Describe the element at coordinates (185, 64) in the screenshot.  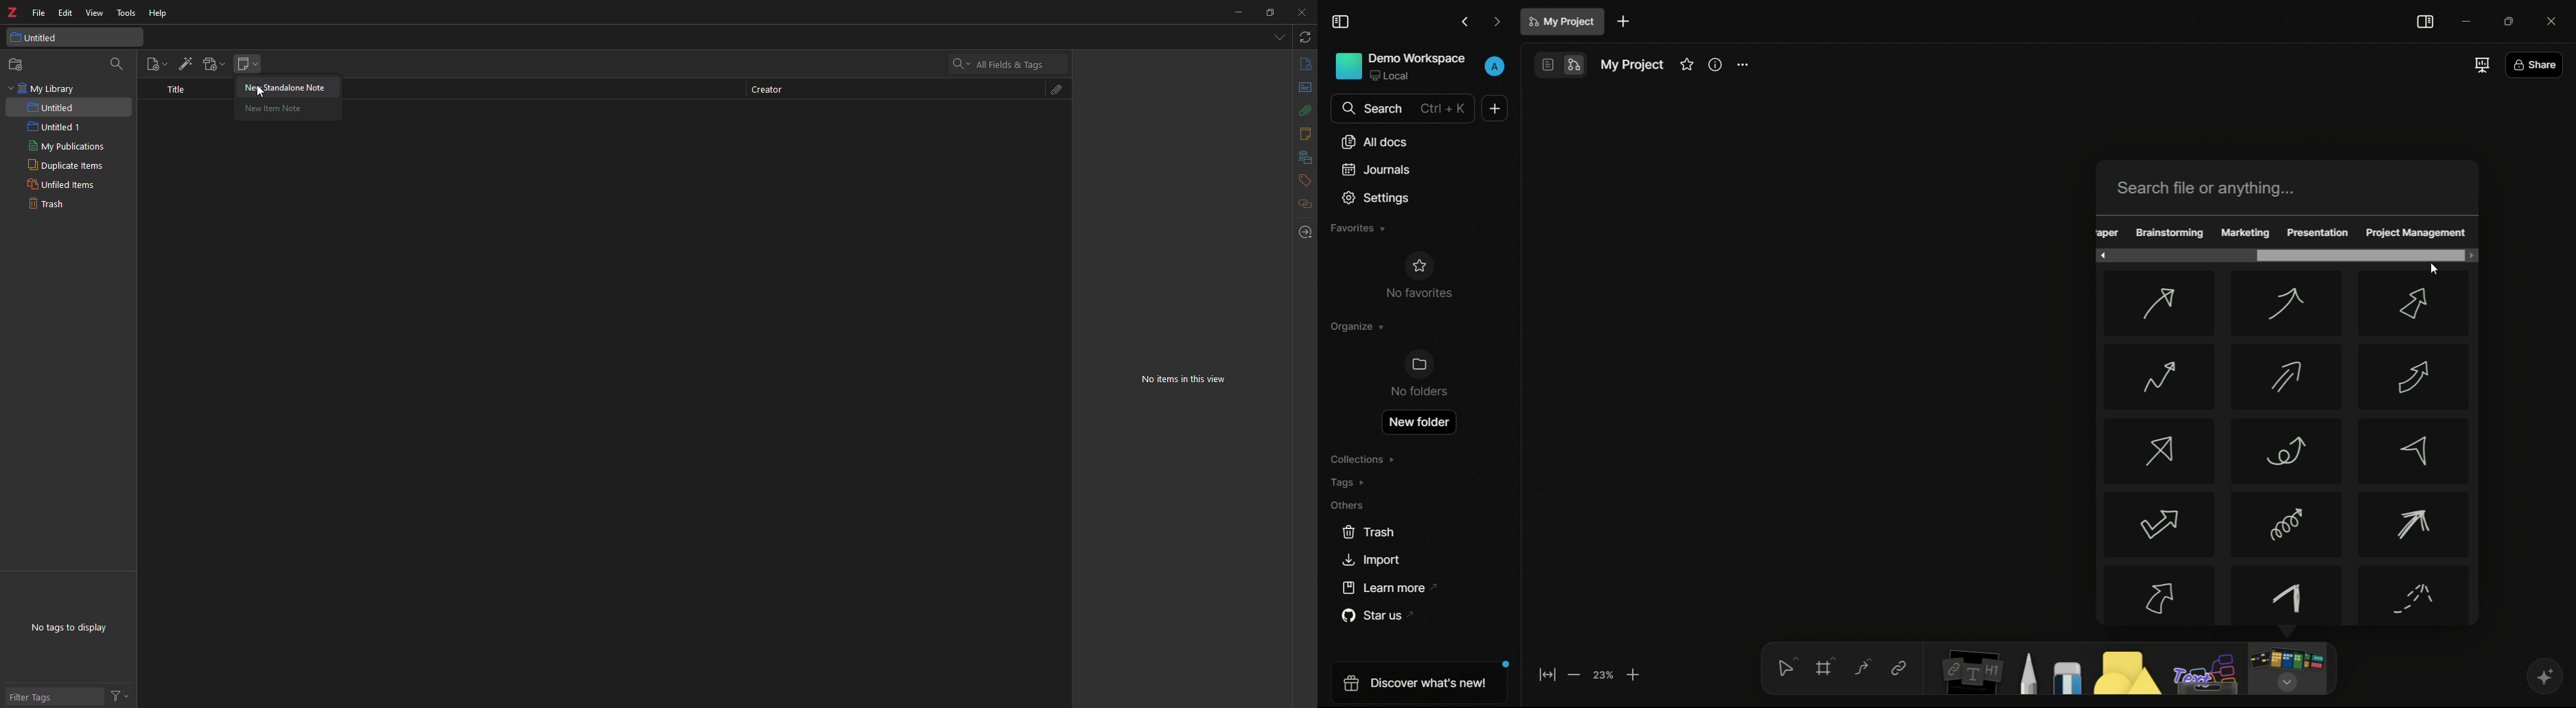
I see `add item` at that location.